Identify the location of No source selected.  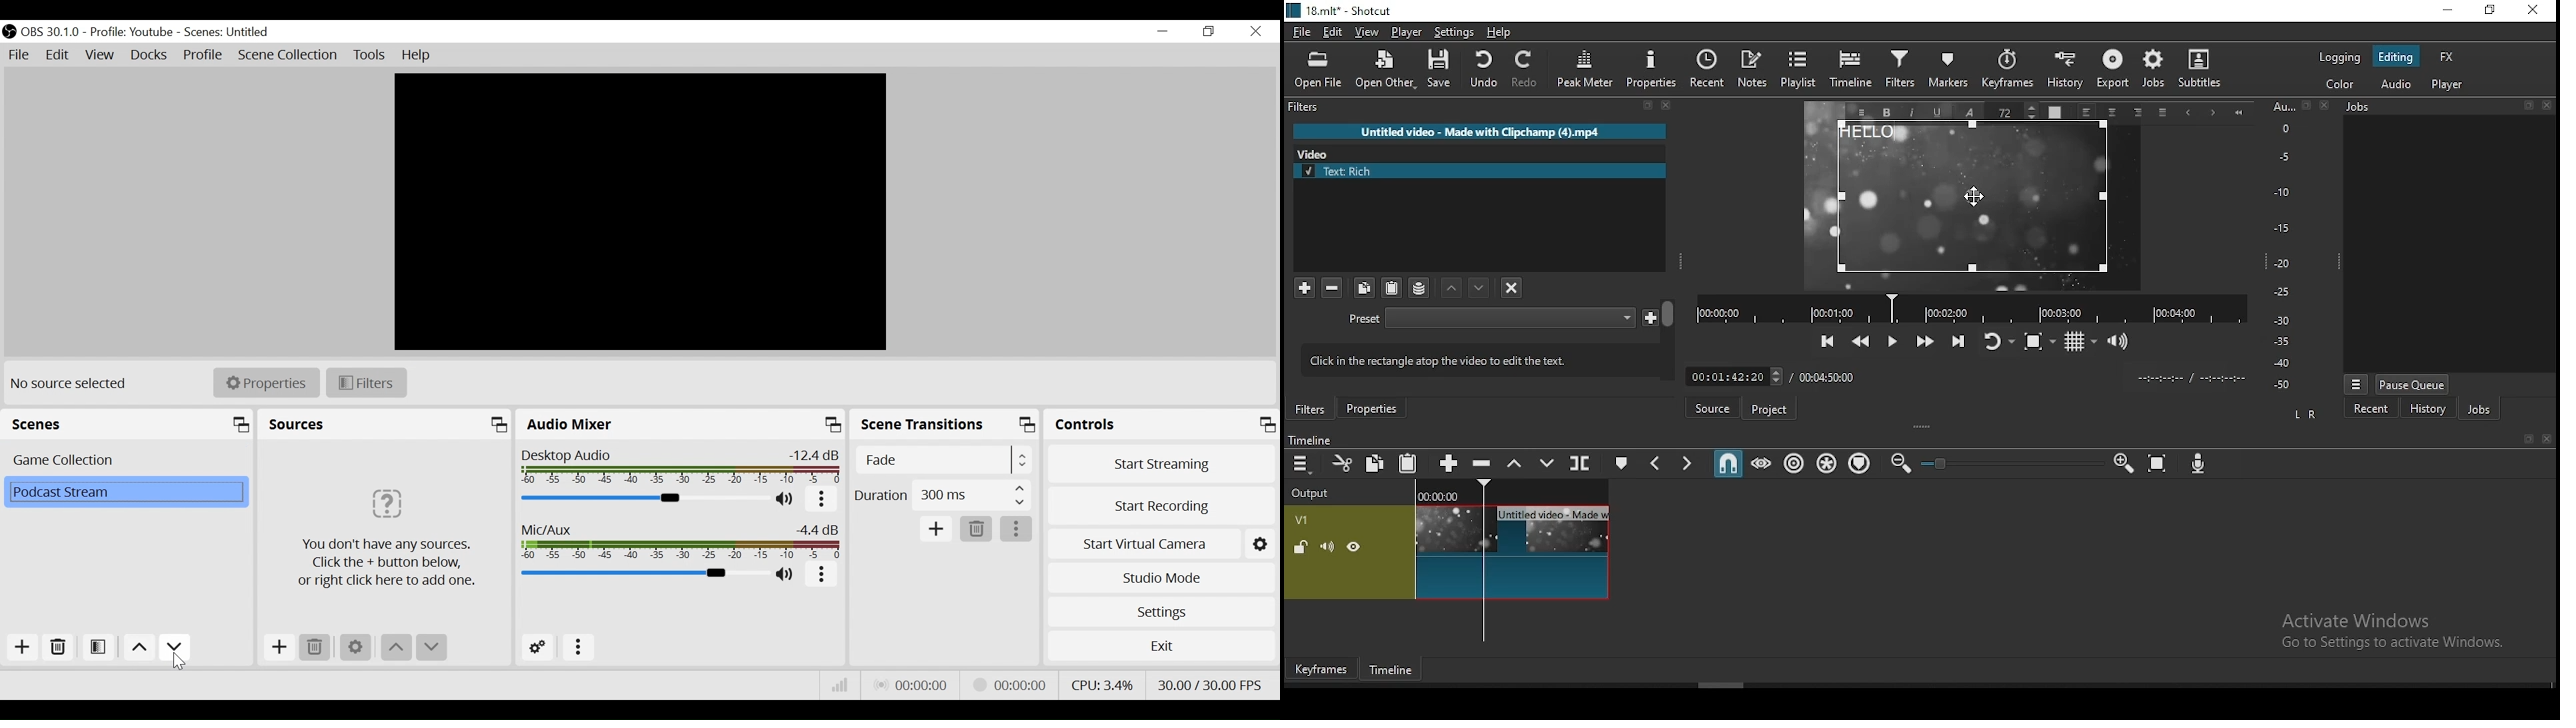
(73, 383).